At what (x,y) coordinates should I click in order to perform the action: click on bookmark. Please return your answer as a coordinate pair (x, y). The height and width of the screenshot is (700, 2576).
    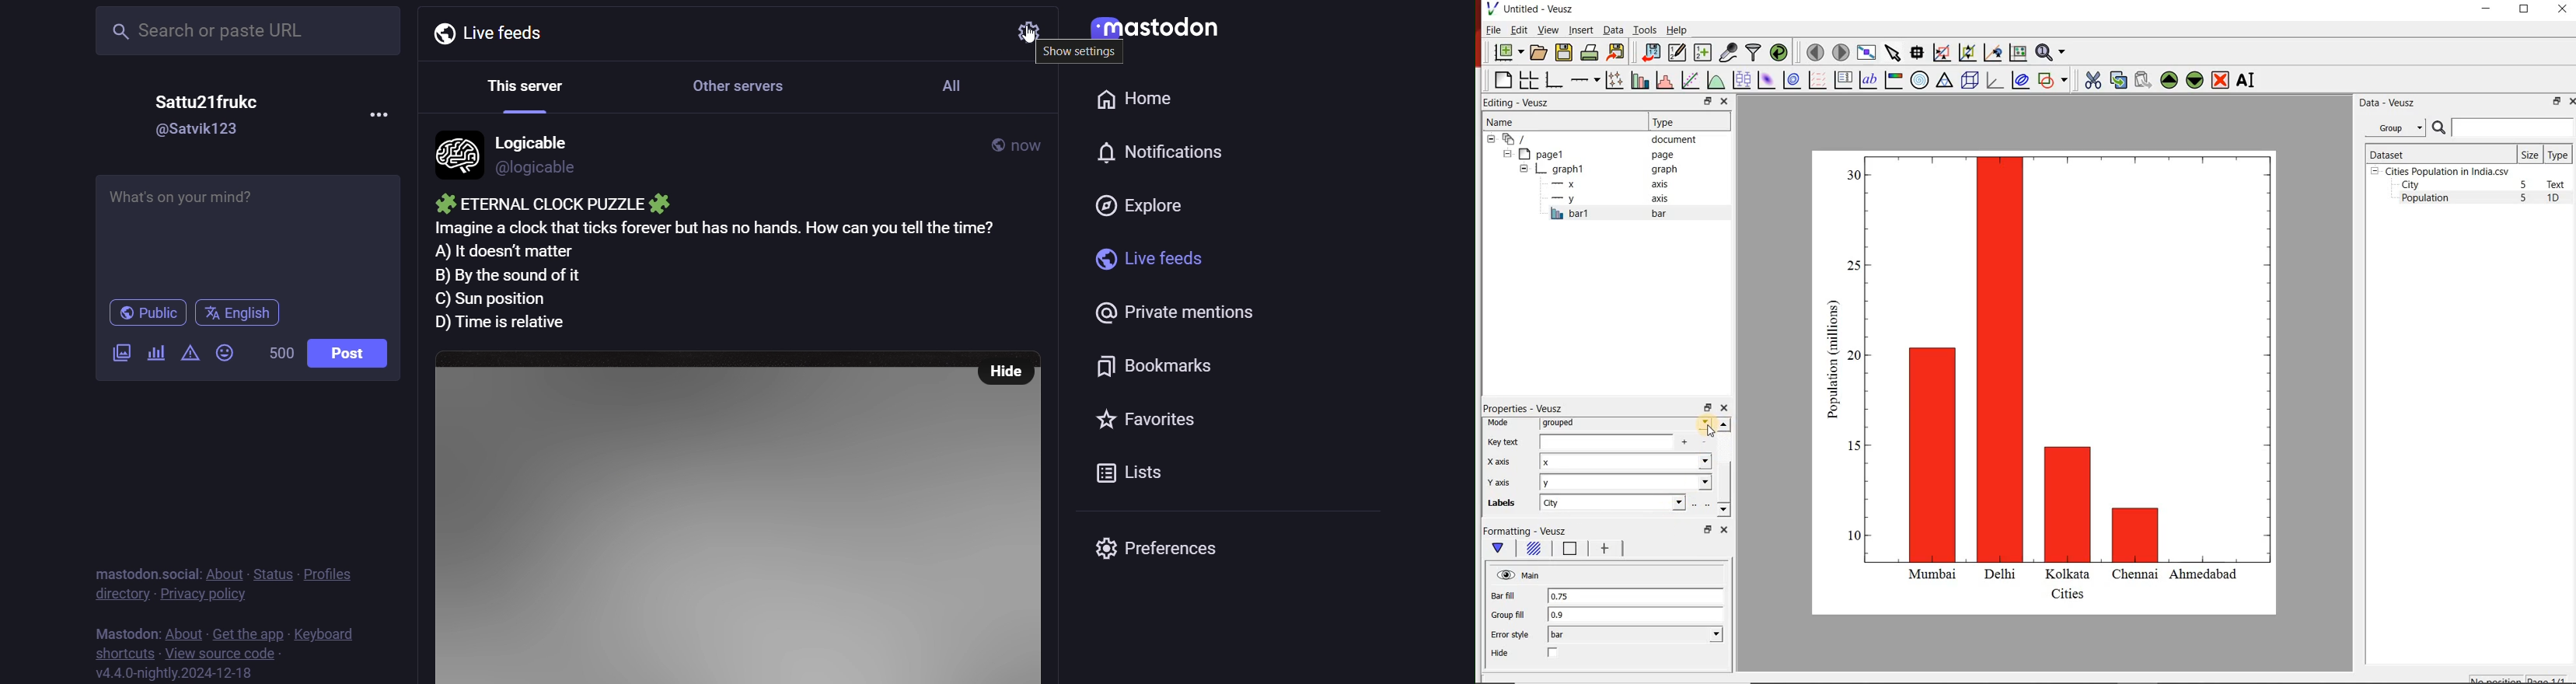
    Looking at the image, I should click on (1164, 362).